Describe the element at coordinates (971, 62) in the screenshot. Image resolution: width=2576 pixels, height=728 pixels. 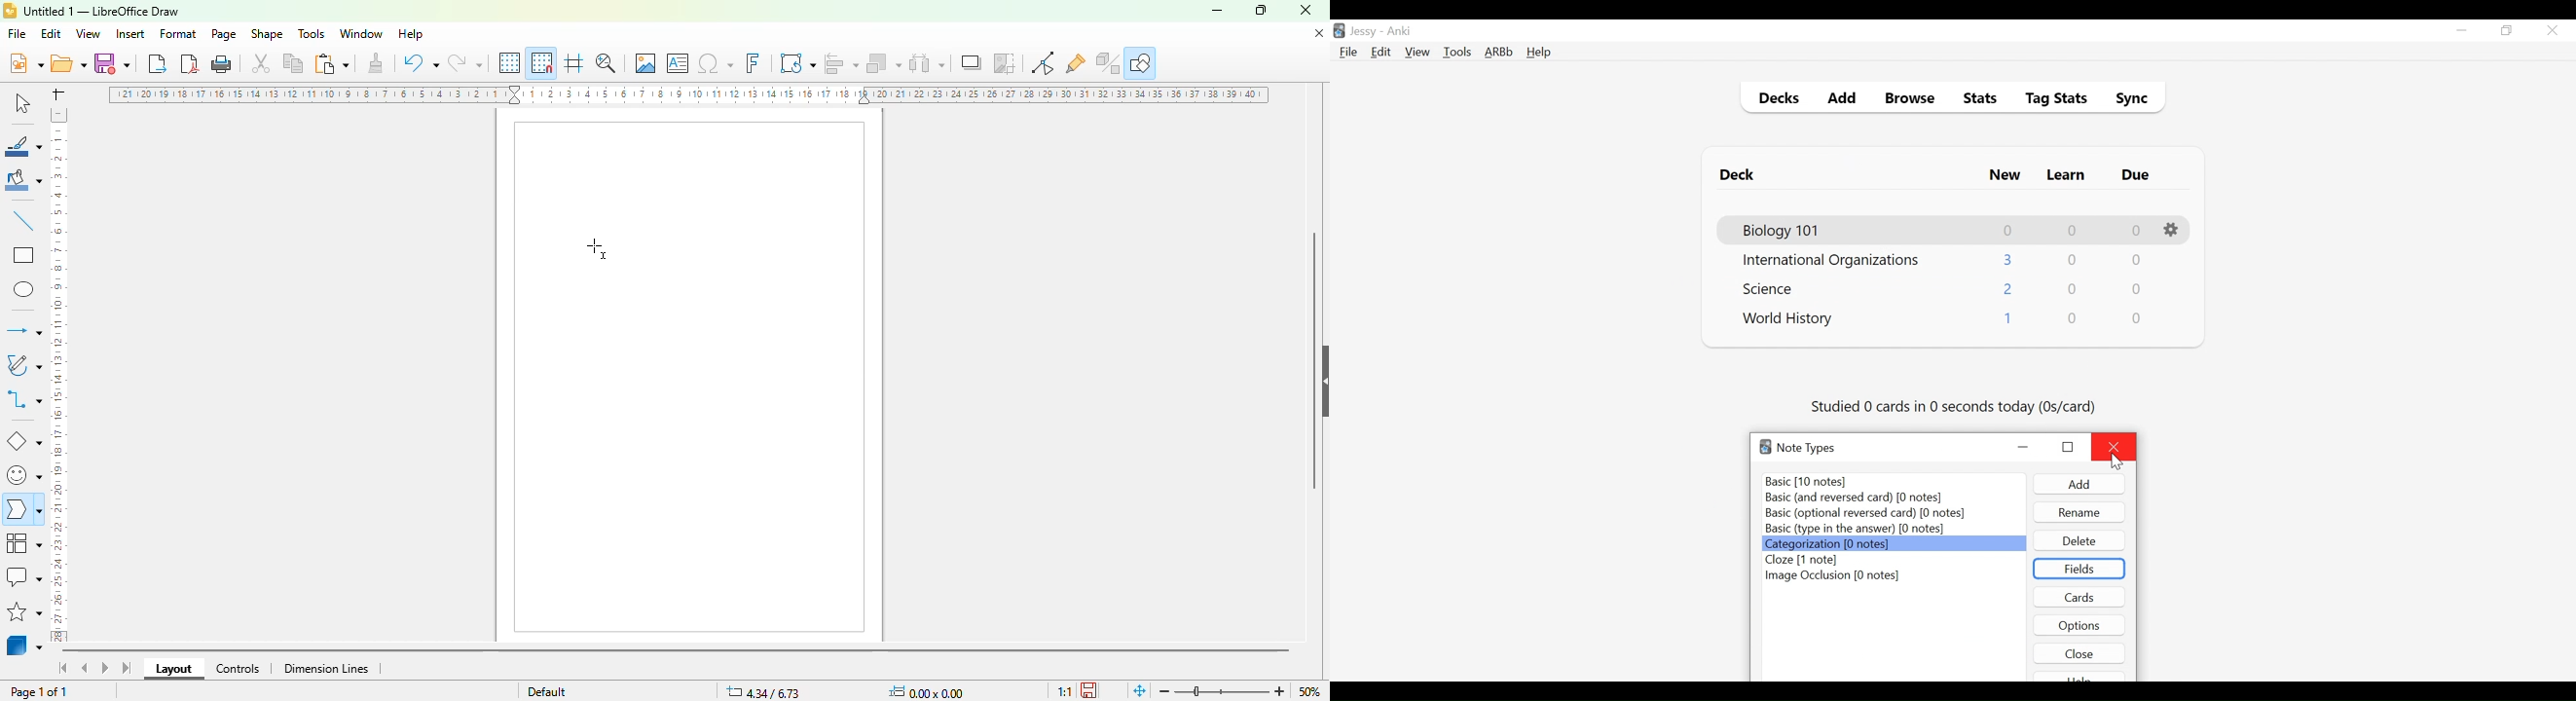
I see `shadow` at that location.